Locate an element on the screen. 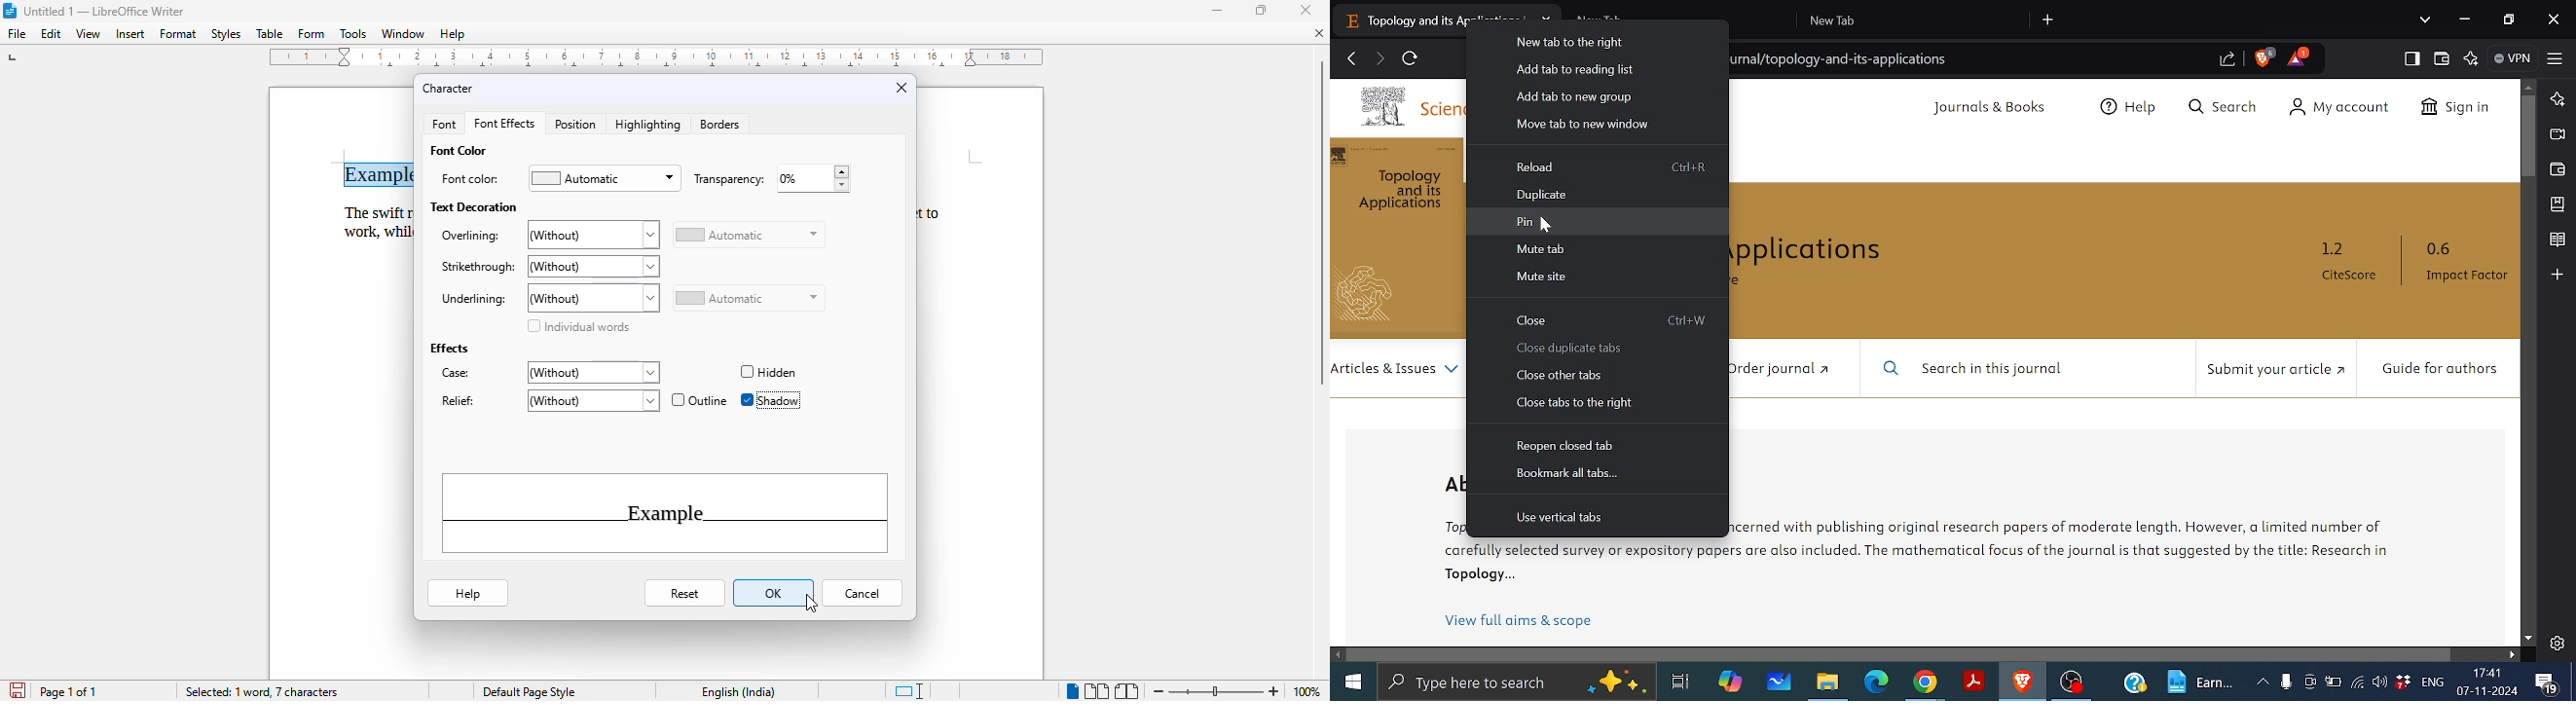 This screenshot has width=2576, height=728. Reopen closed tabs is located at coordinates (1562, 448).